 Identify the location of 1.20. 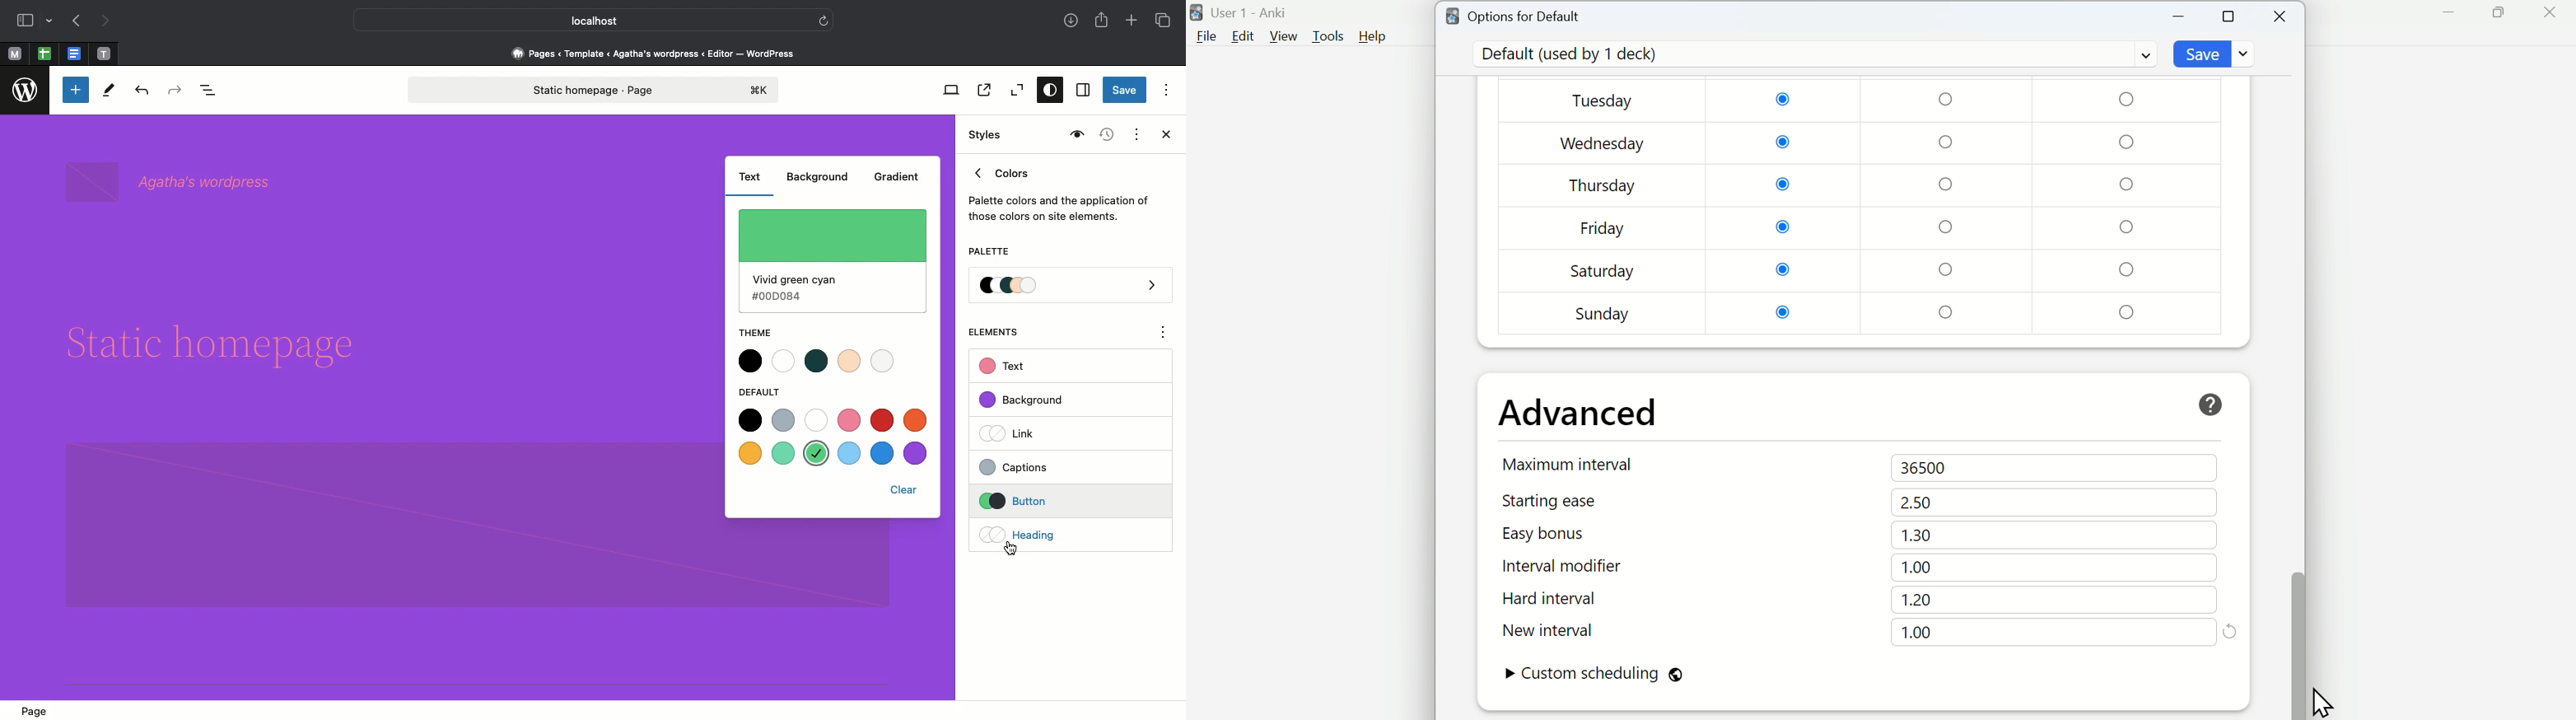
(1917, 600).